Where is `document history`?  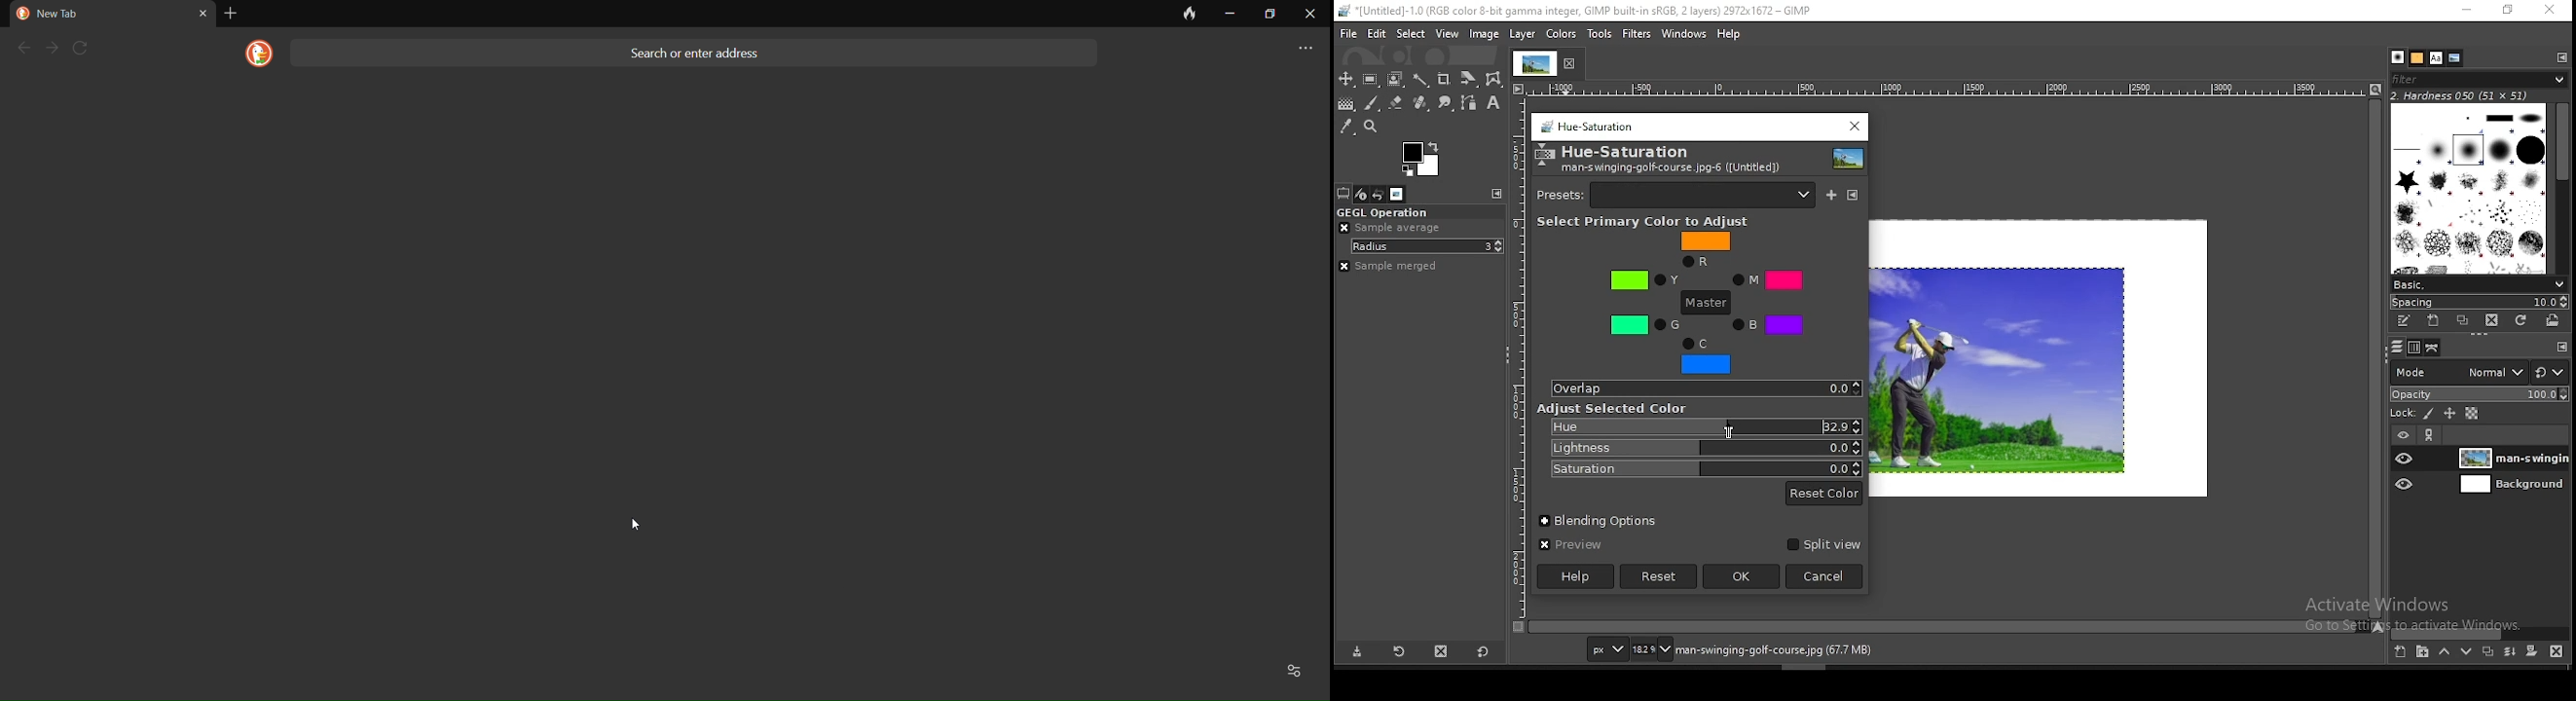 document history is located at coordinates (2453, 57).